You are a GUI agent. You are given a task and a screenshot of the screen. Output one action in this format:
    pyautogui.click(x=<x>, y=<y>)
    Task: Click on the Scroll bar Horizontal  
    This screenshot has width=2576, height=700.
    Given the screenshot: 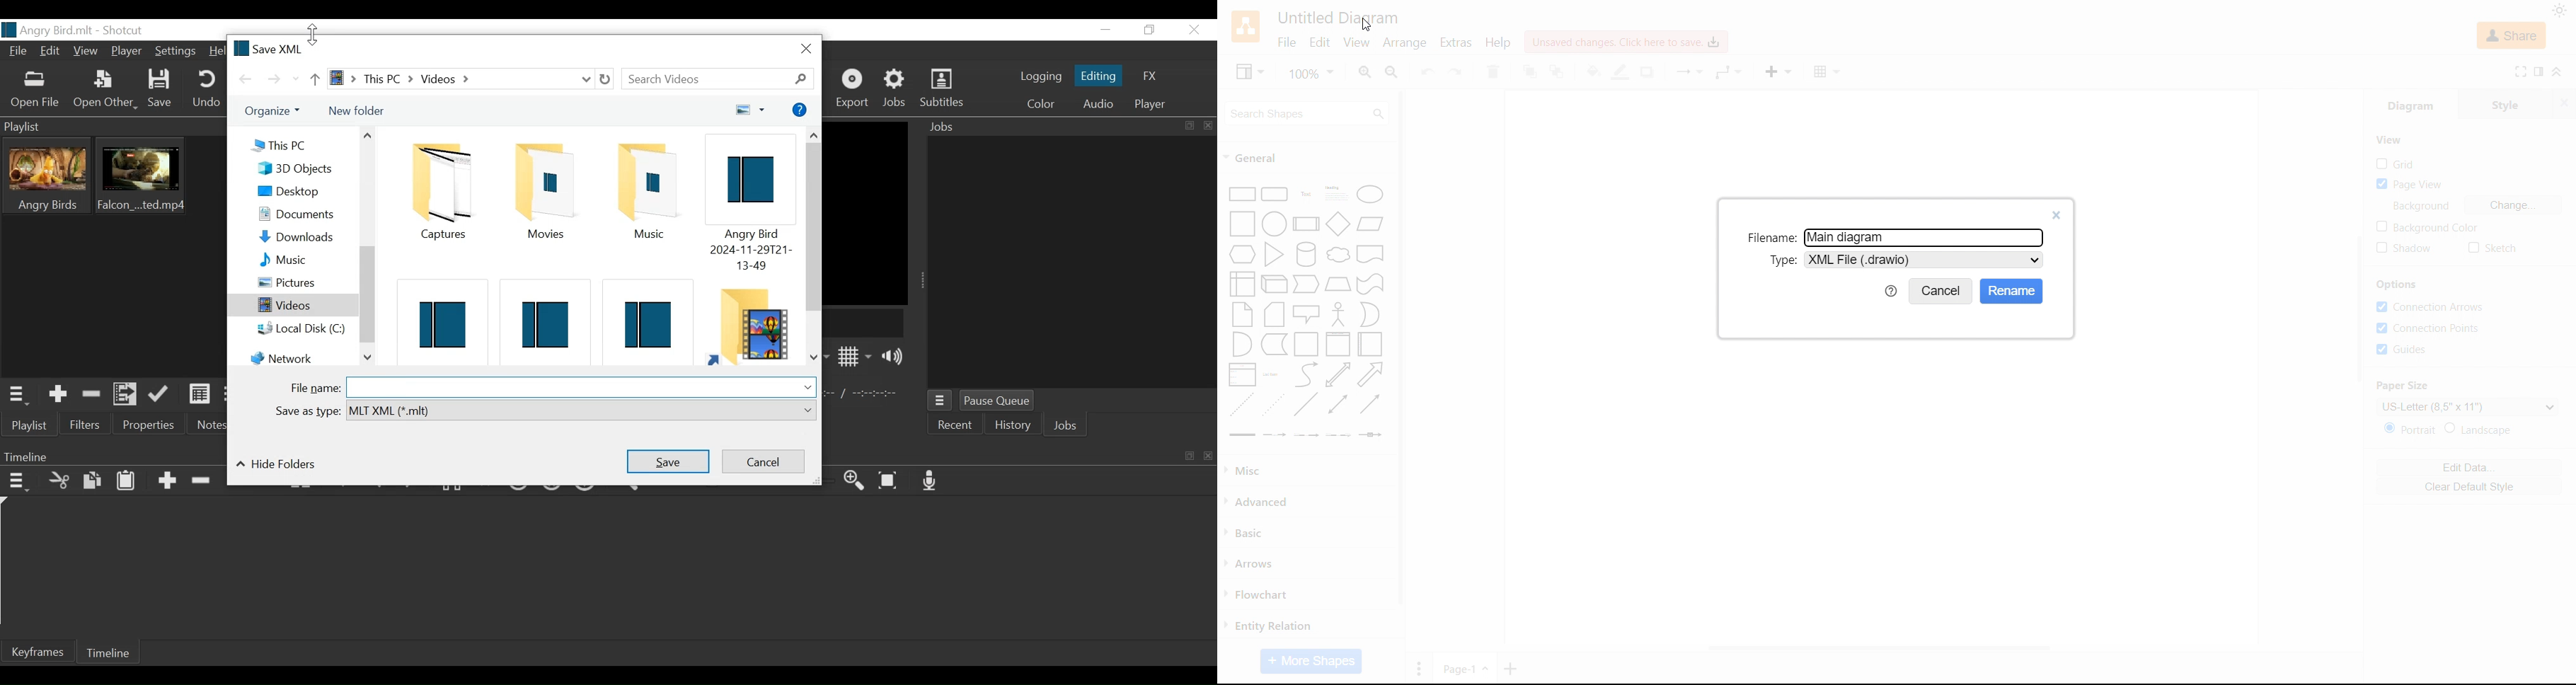 What is the action you would take?
    pyautogui.click(x=1877, y=650)
    